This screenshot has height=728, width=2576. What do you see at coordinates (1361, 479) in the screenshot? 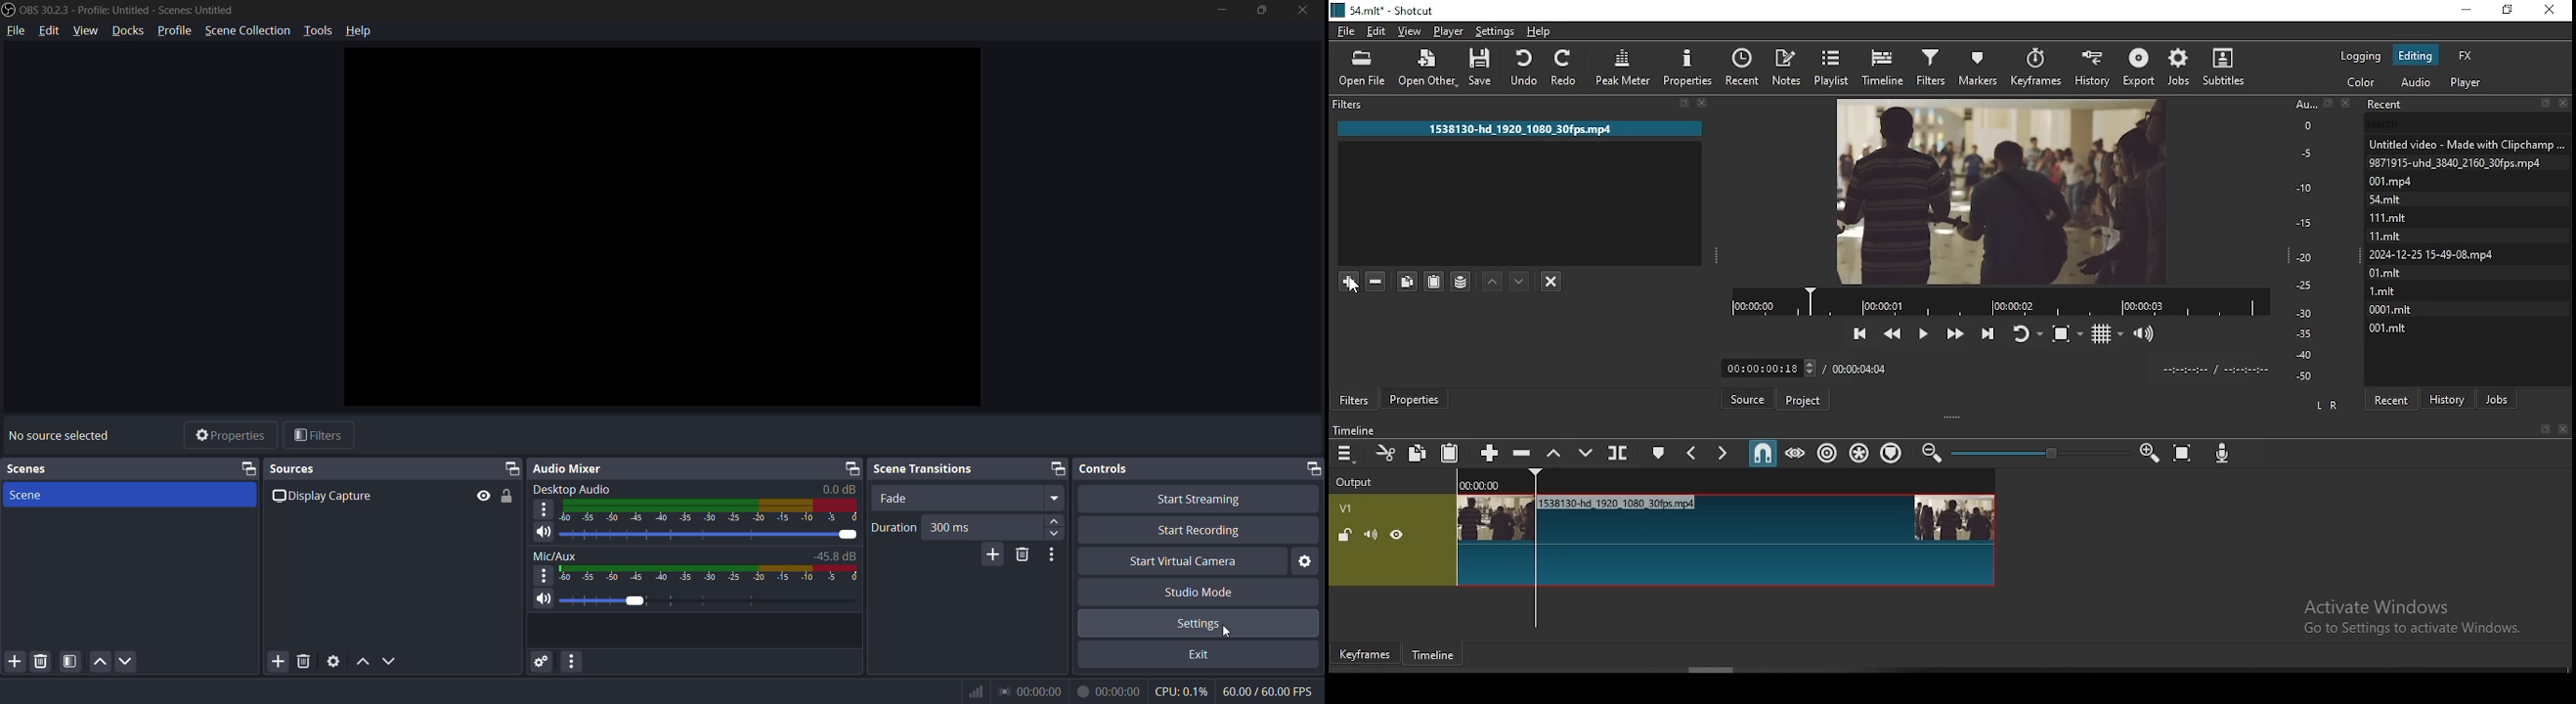
I see `output` at bounding box center [1361, 479].